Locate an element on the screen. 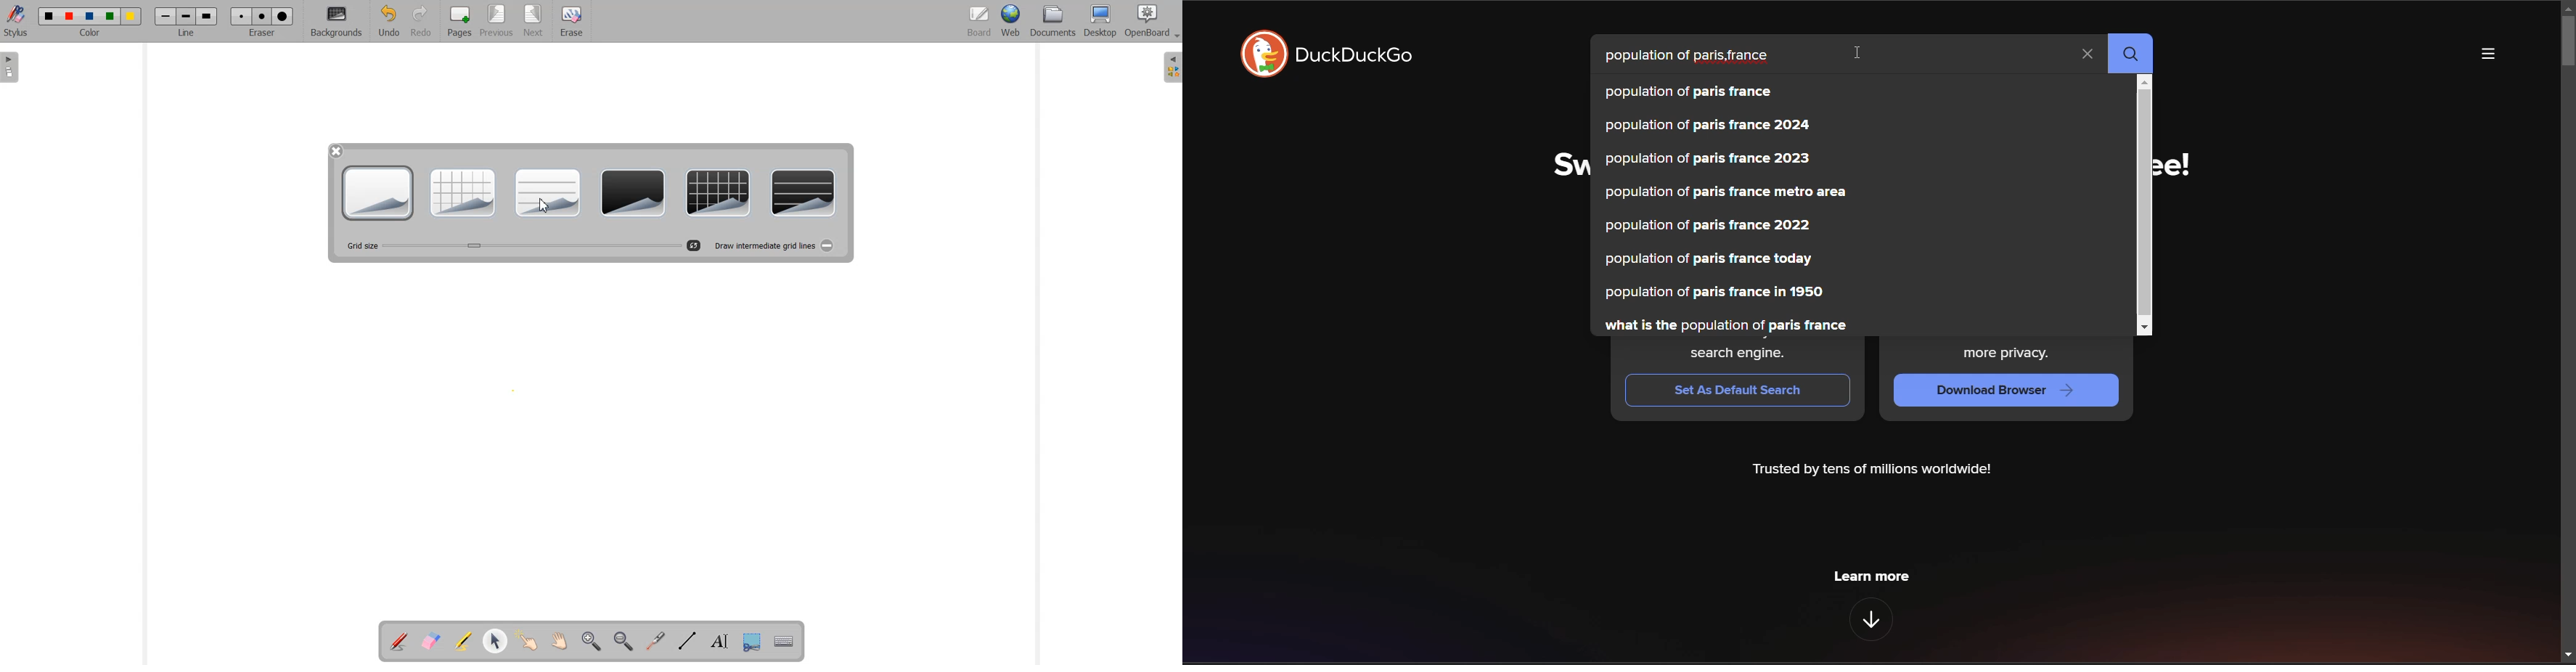  vertical scroll bar is located at coordinates (2567, 335).